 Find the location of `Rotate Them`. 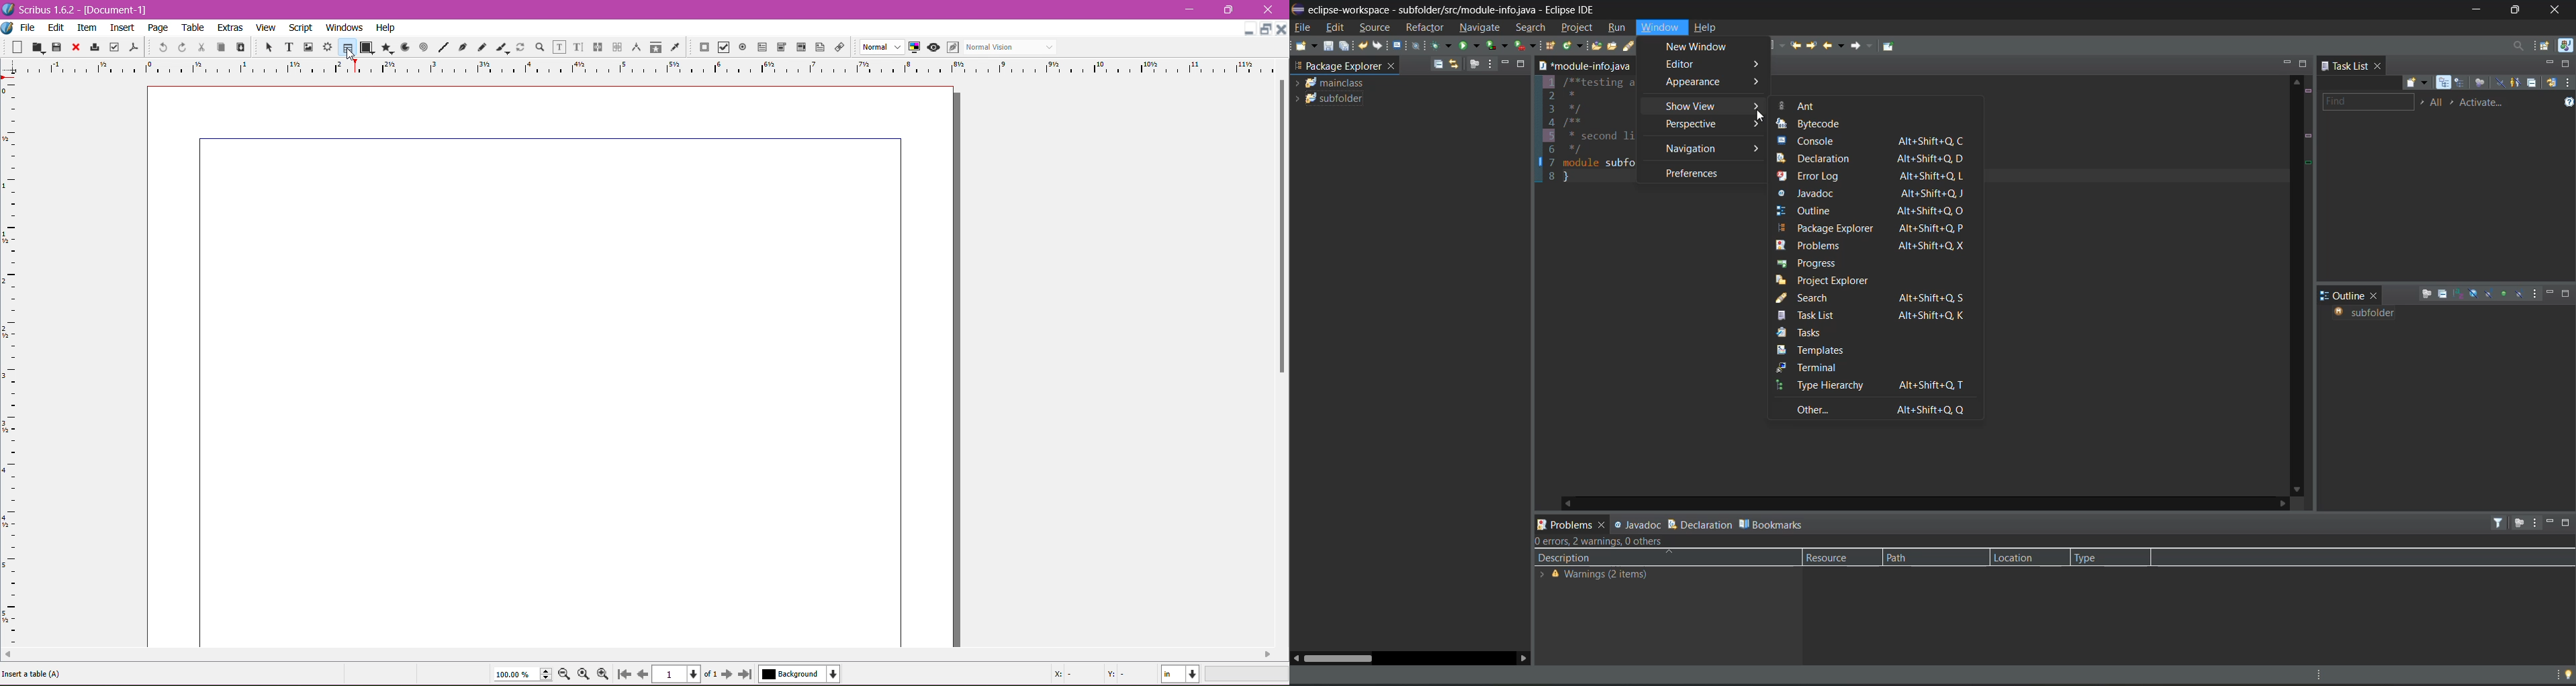

Rotate Them is located at coordinates (519, 46).